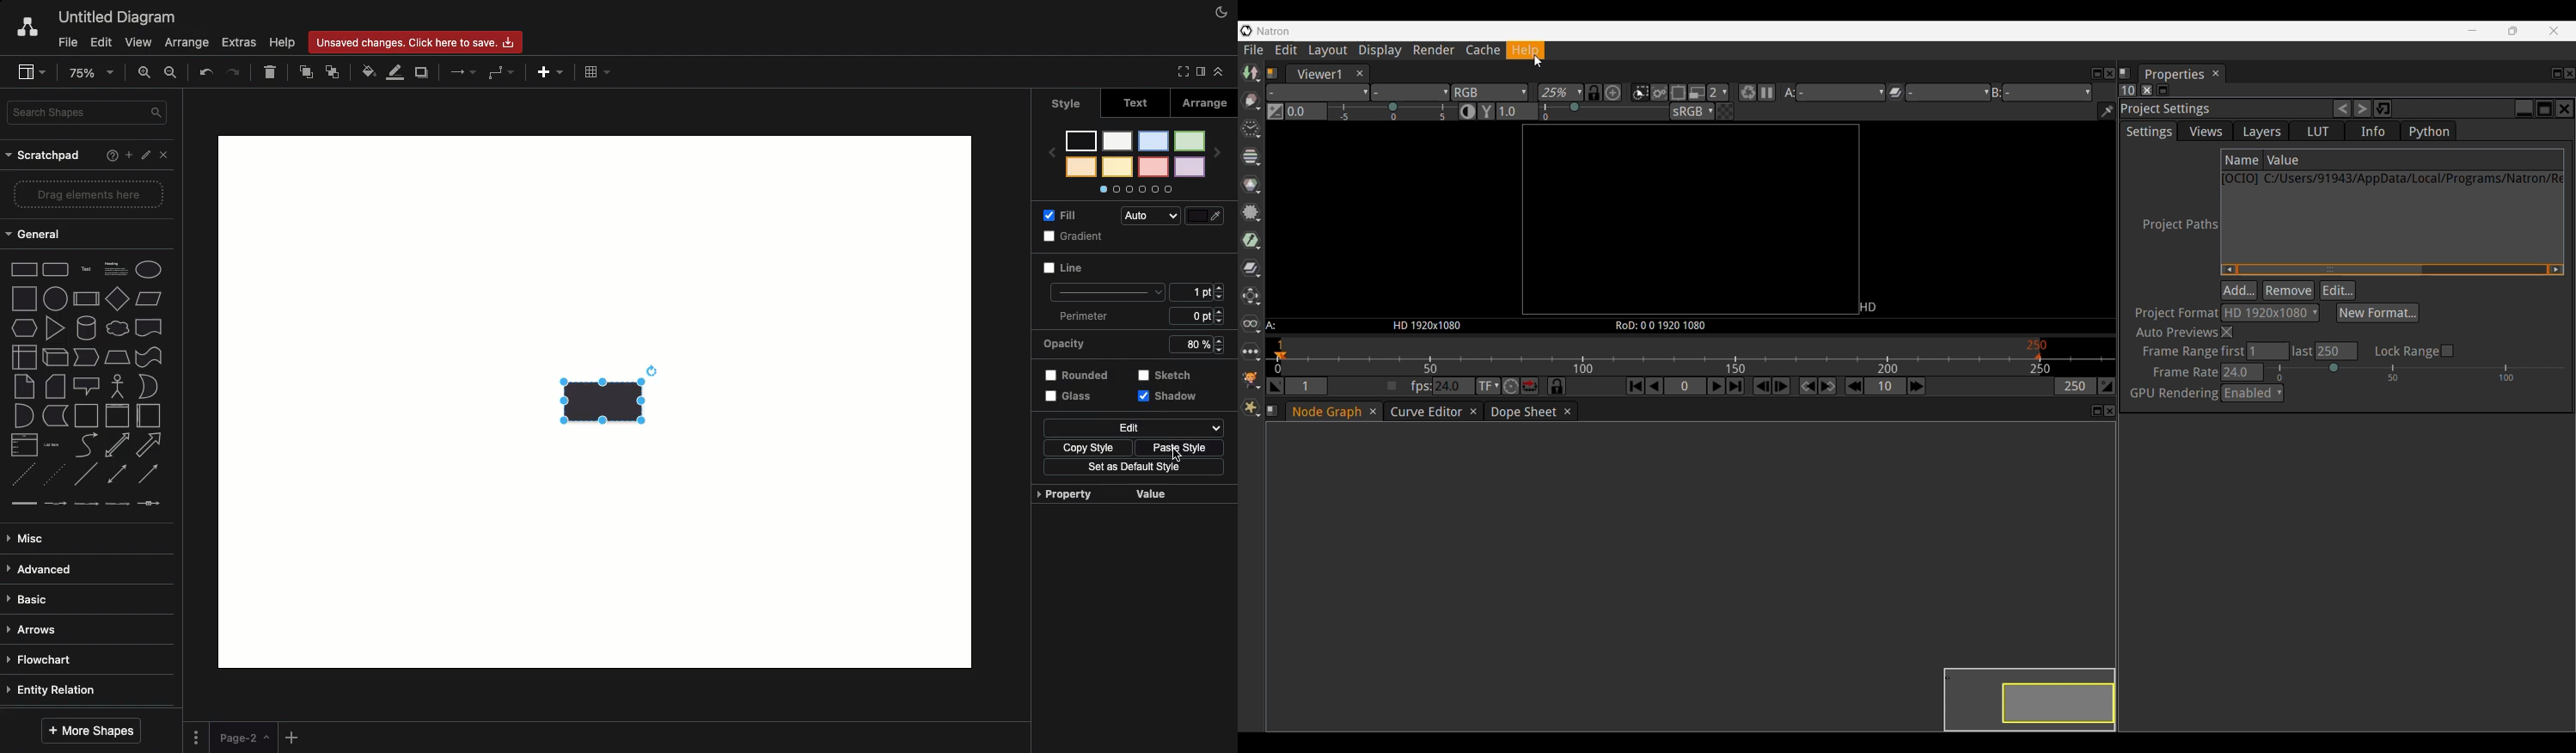  I want to click on square, so click(26, 298).